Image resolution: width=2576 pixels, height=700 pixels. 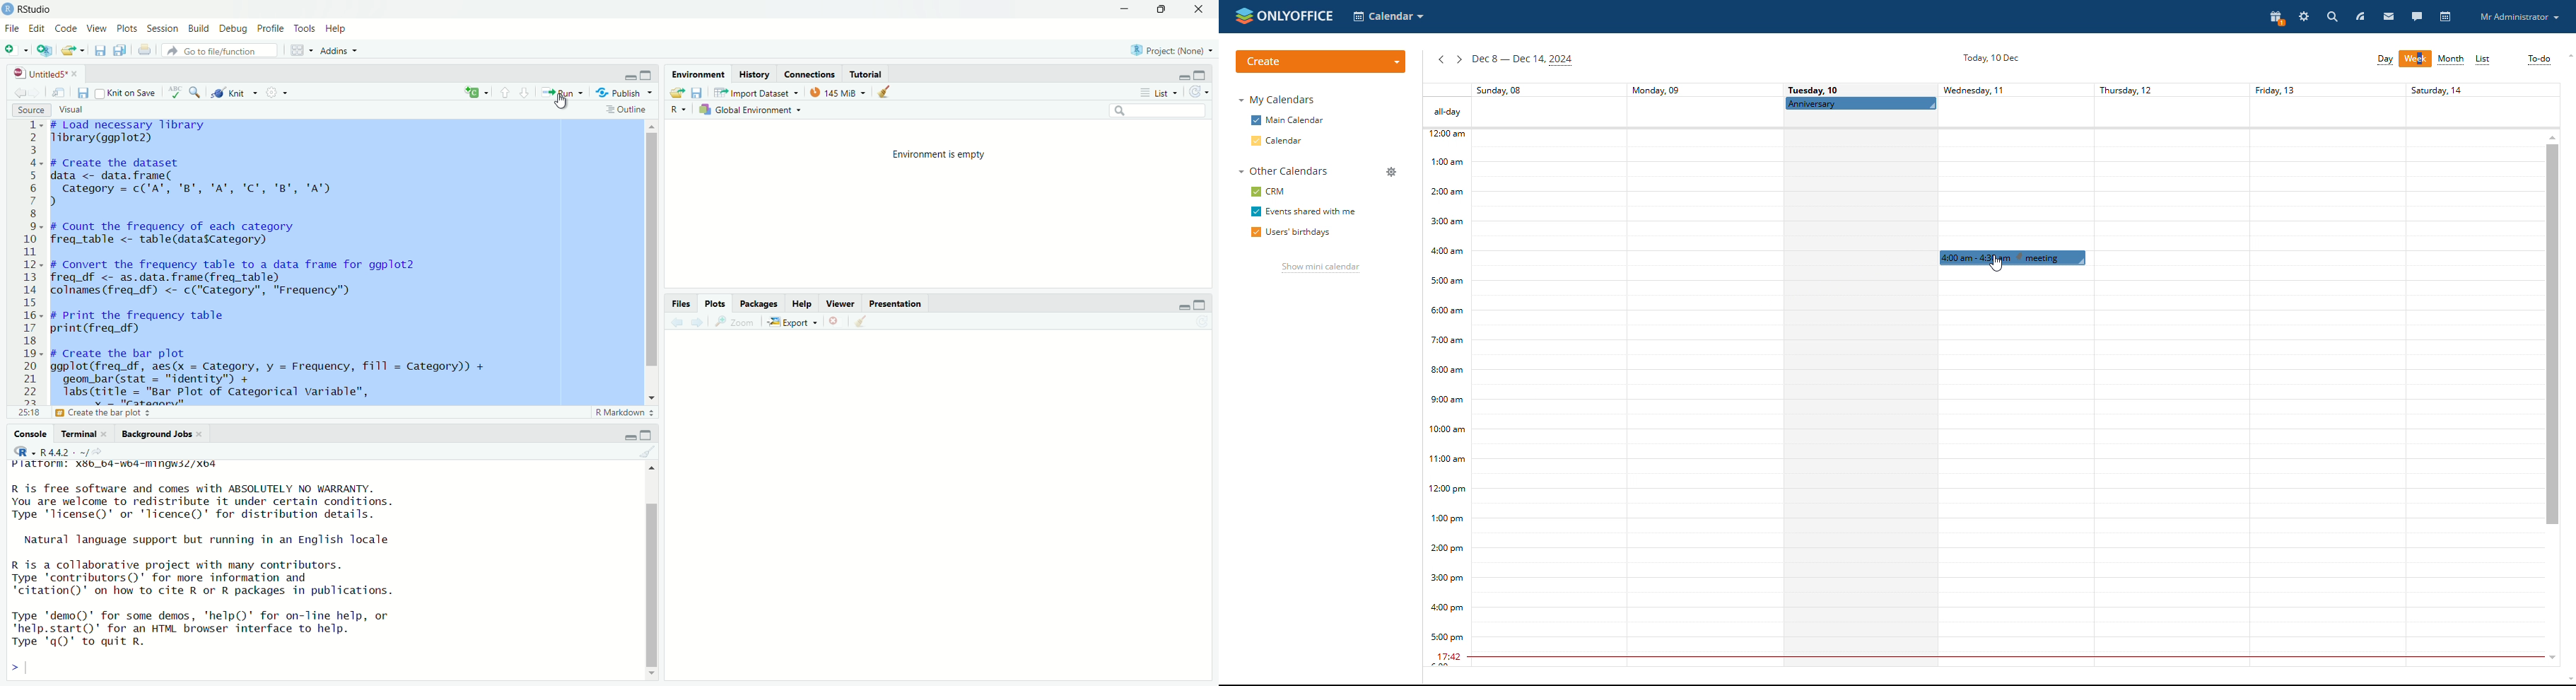 What do you see at coordinates (37, 29) in the screenshot?
I see `edit` at bounding box center [37, 29].